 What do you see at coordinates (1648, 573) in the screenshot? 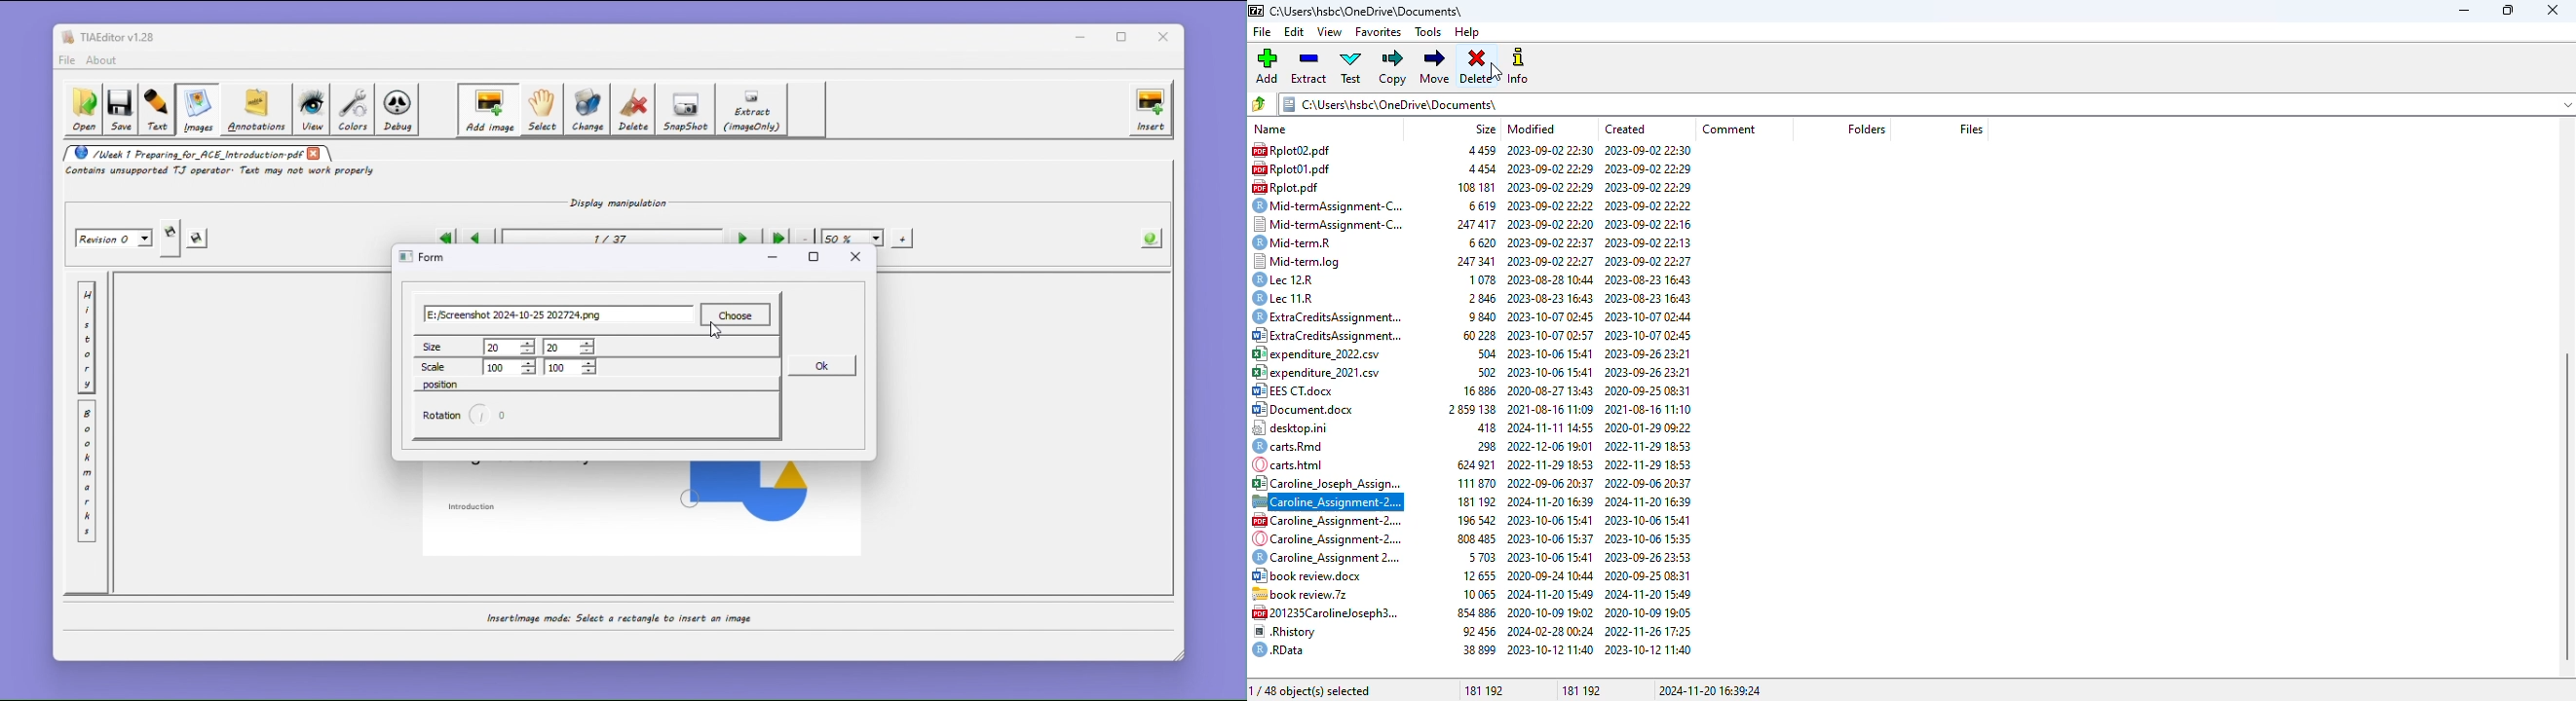
I see `2020-00-25 08:31` at bounding box center [1648, 573].